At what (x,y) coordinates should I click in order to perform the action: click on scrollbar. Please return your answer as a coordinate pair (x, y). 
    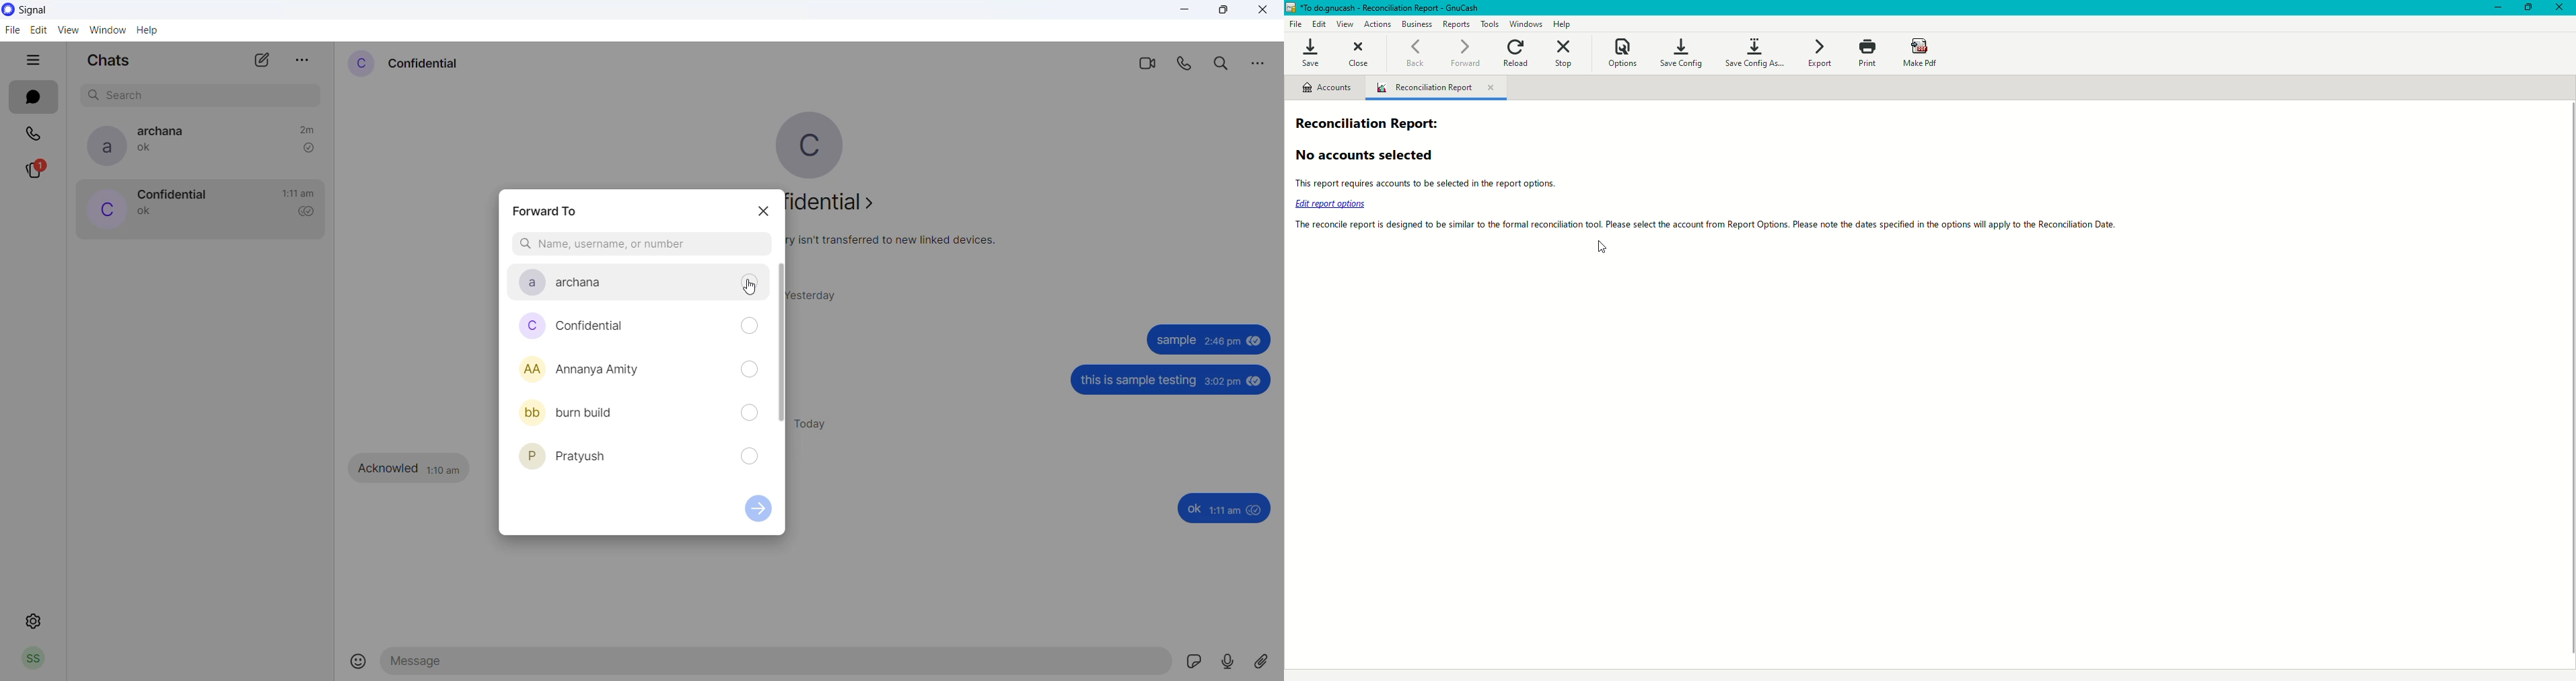
    Looking at the image, I should click on (781, 345).